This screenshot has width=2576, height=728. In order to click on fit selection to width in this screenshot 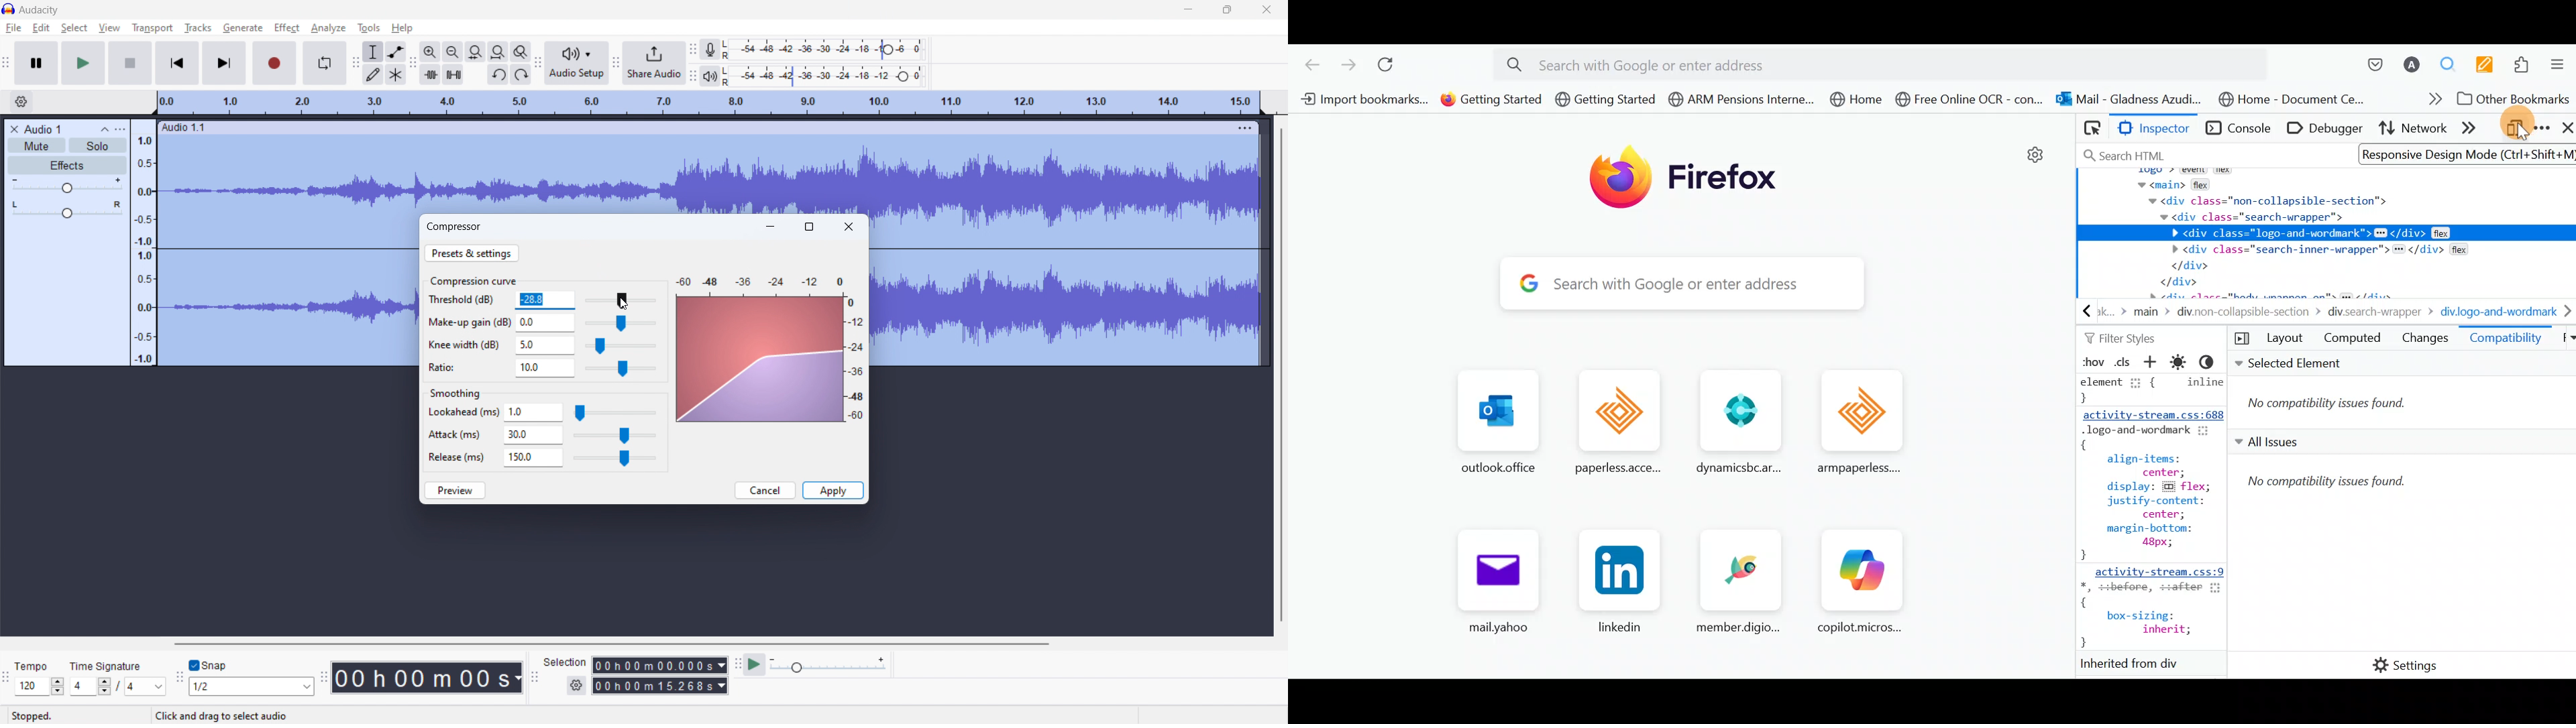, I will do `click(476, 52)`.